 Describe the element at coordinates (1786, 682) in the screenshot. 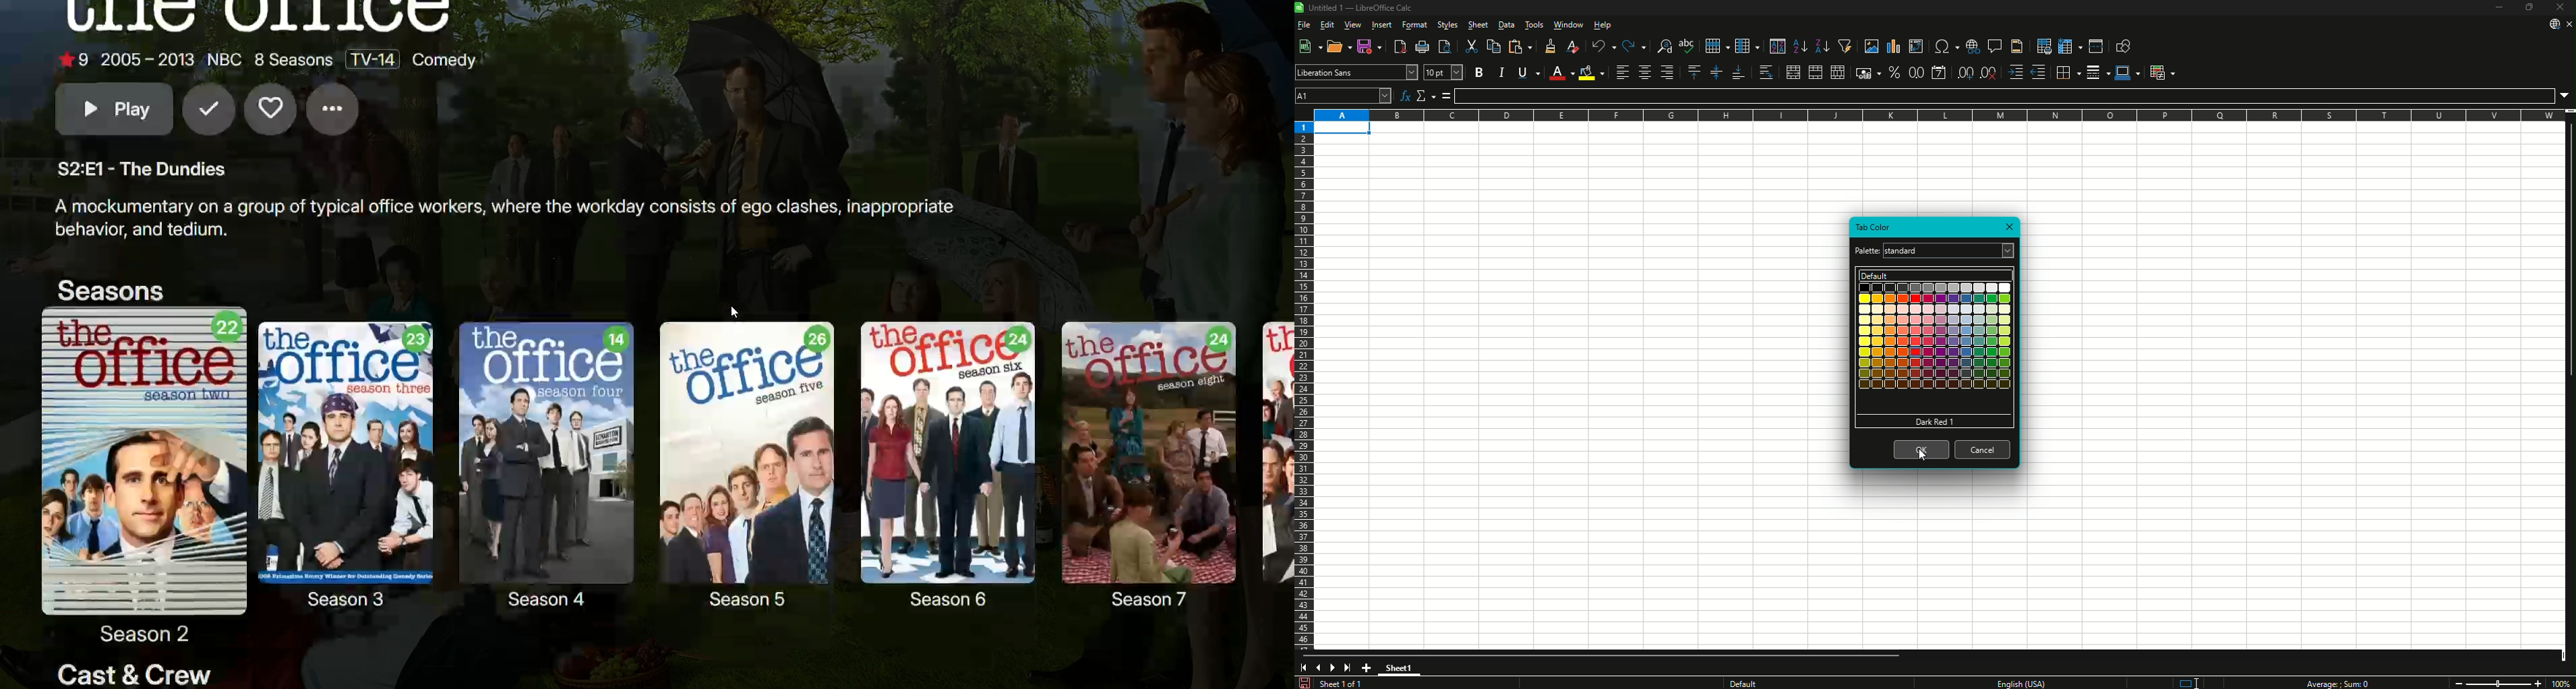

I see `Text` at that location.